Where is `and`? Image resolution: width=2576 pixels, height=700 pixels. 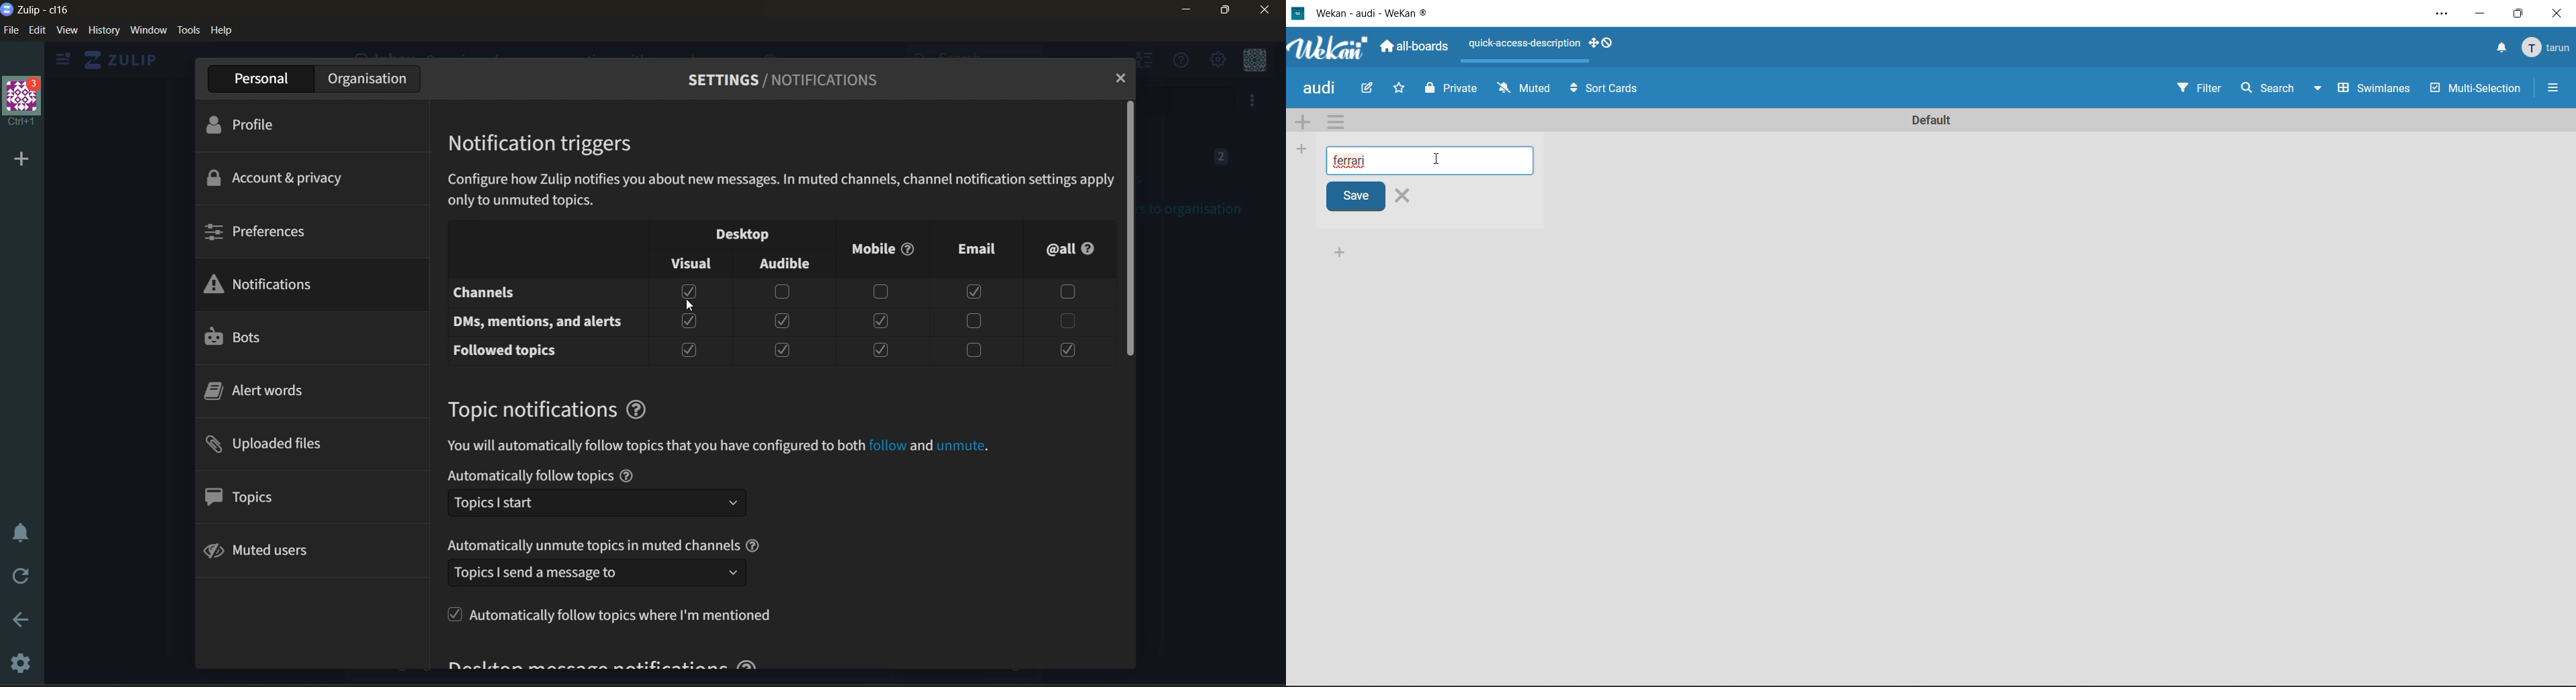 and is located at coordinates (921, 446).